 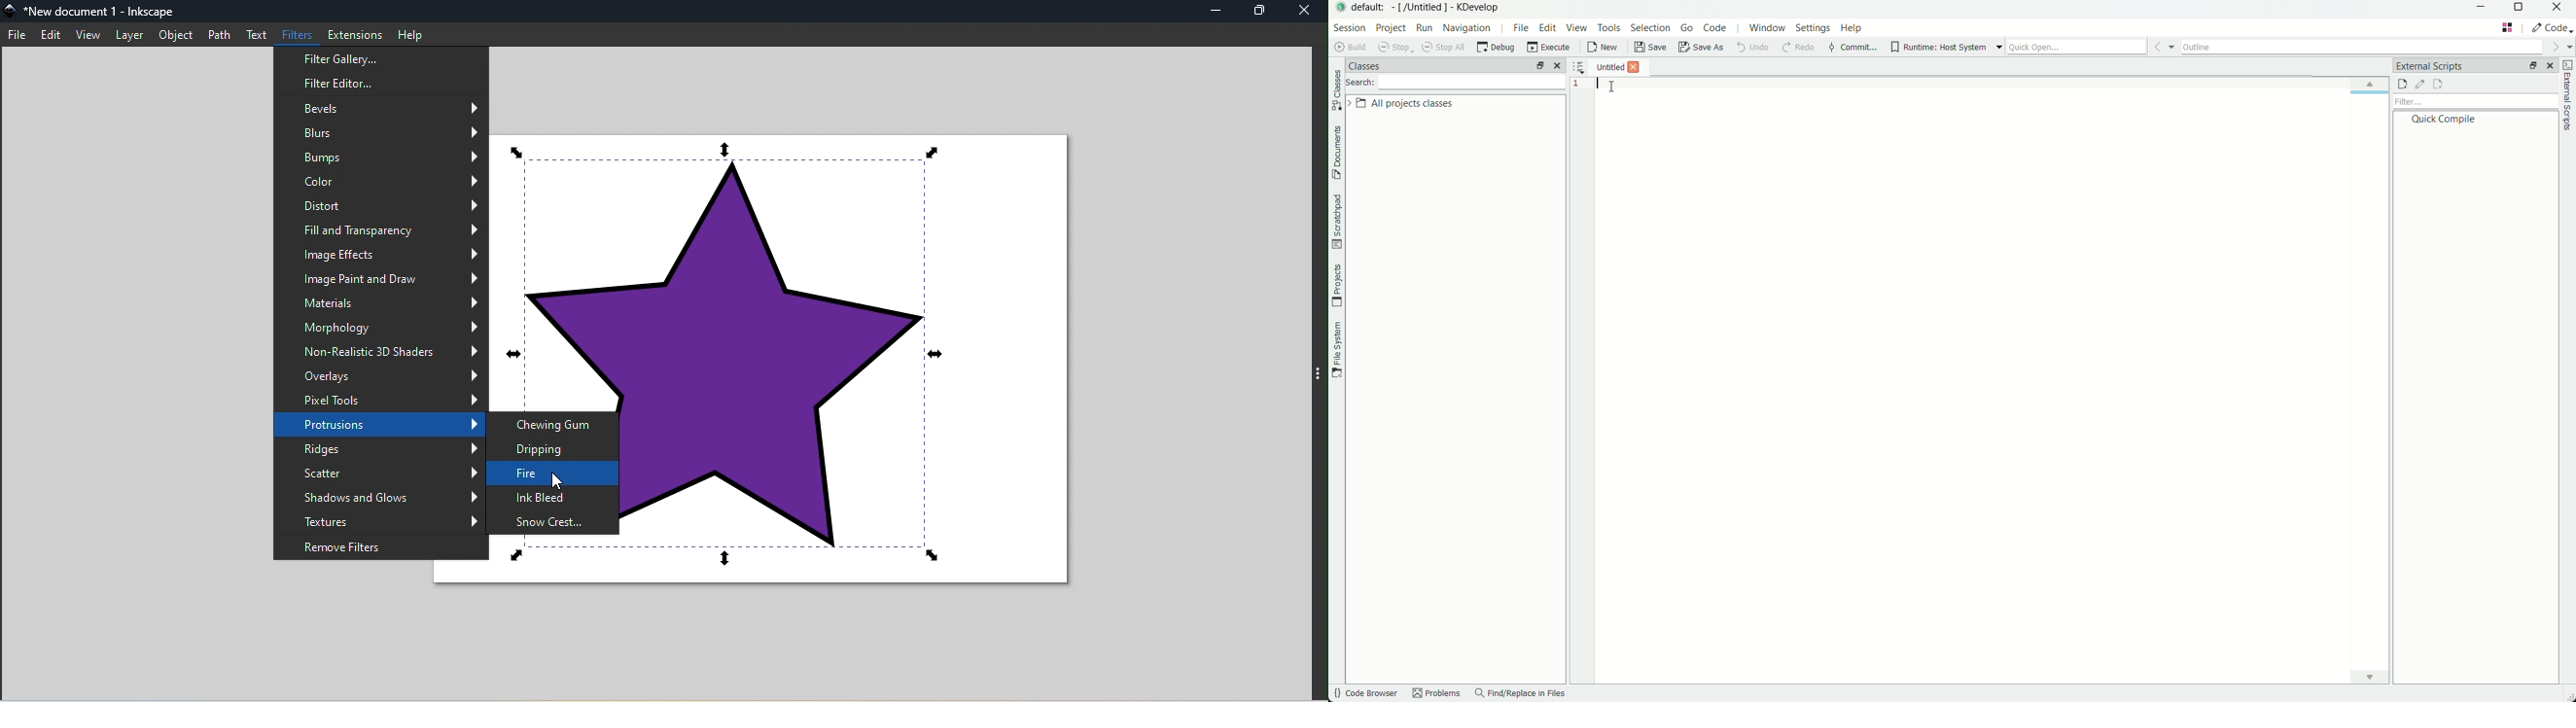 What do you see at coordinates (381, 207) in the screenshot?
I see `District` at bounding box center [381, 207].